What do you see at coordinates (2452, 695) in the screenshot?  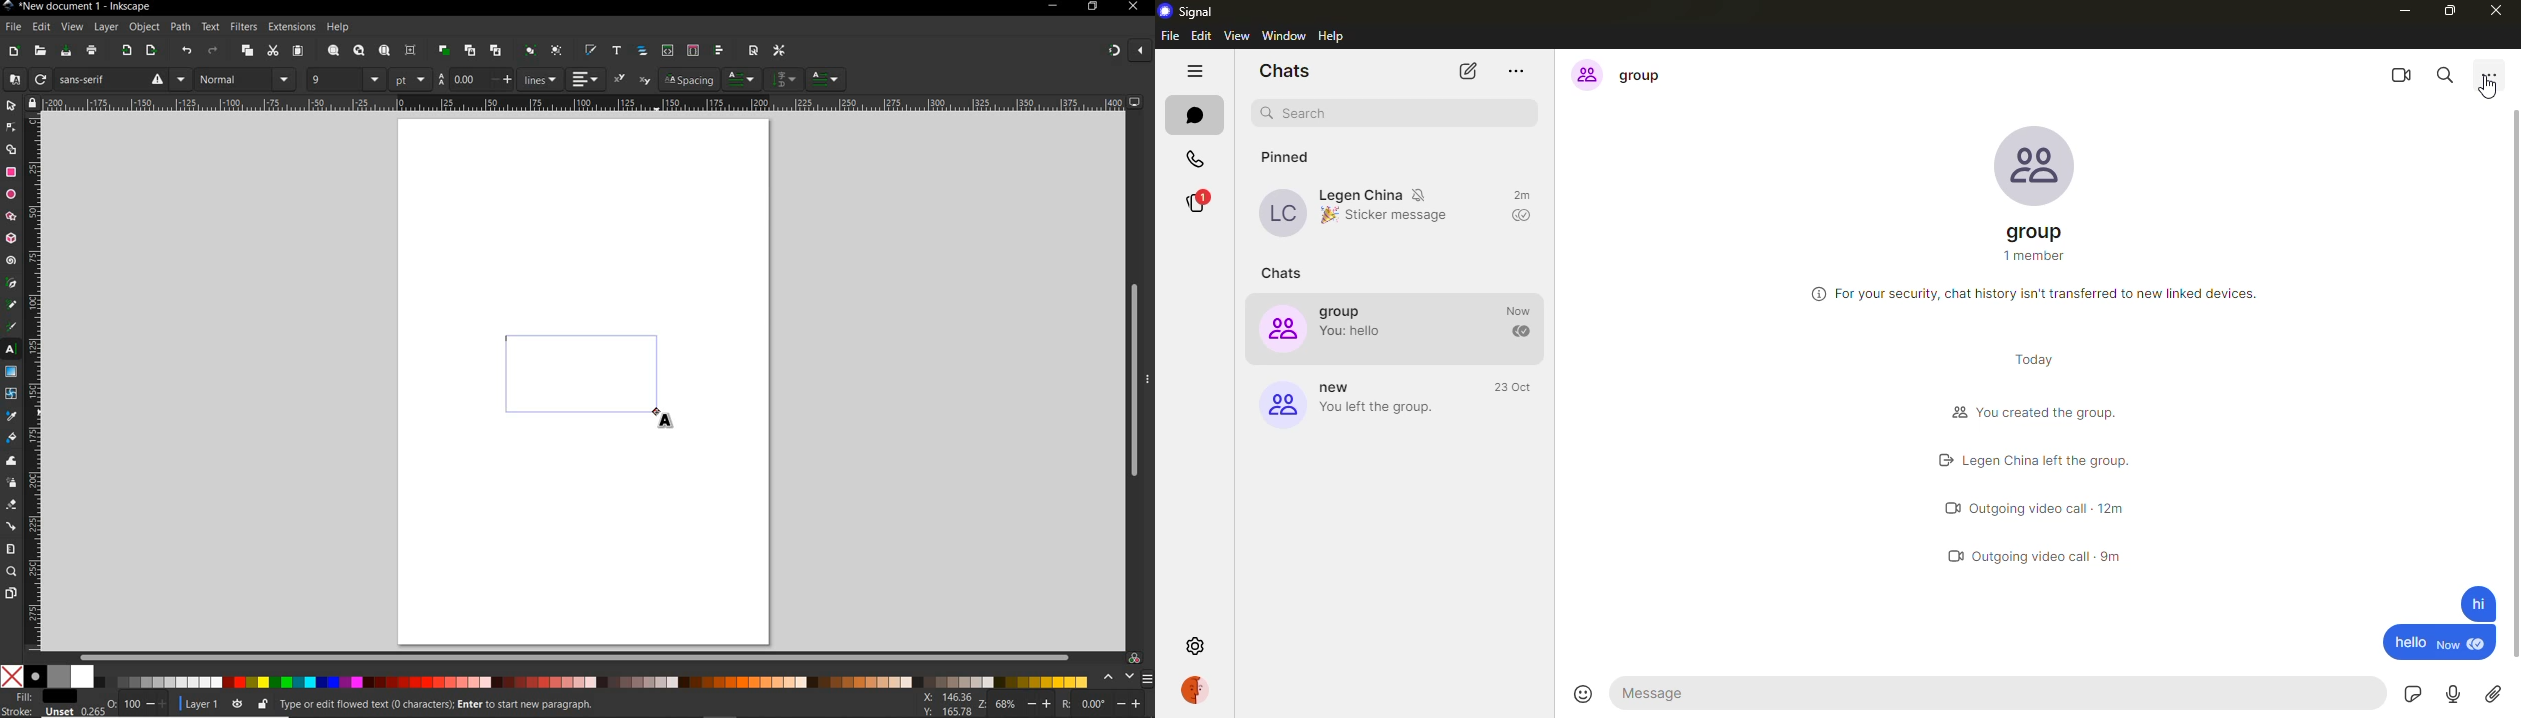 I see `record` at bounding box center [2452, 695].